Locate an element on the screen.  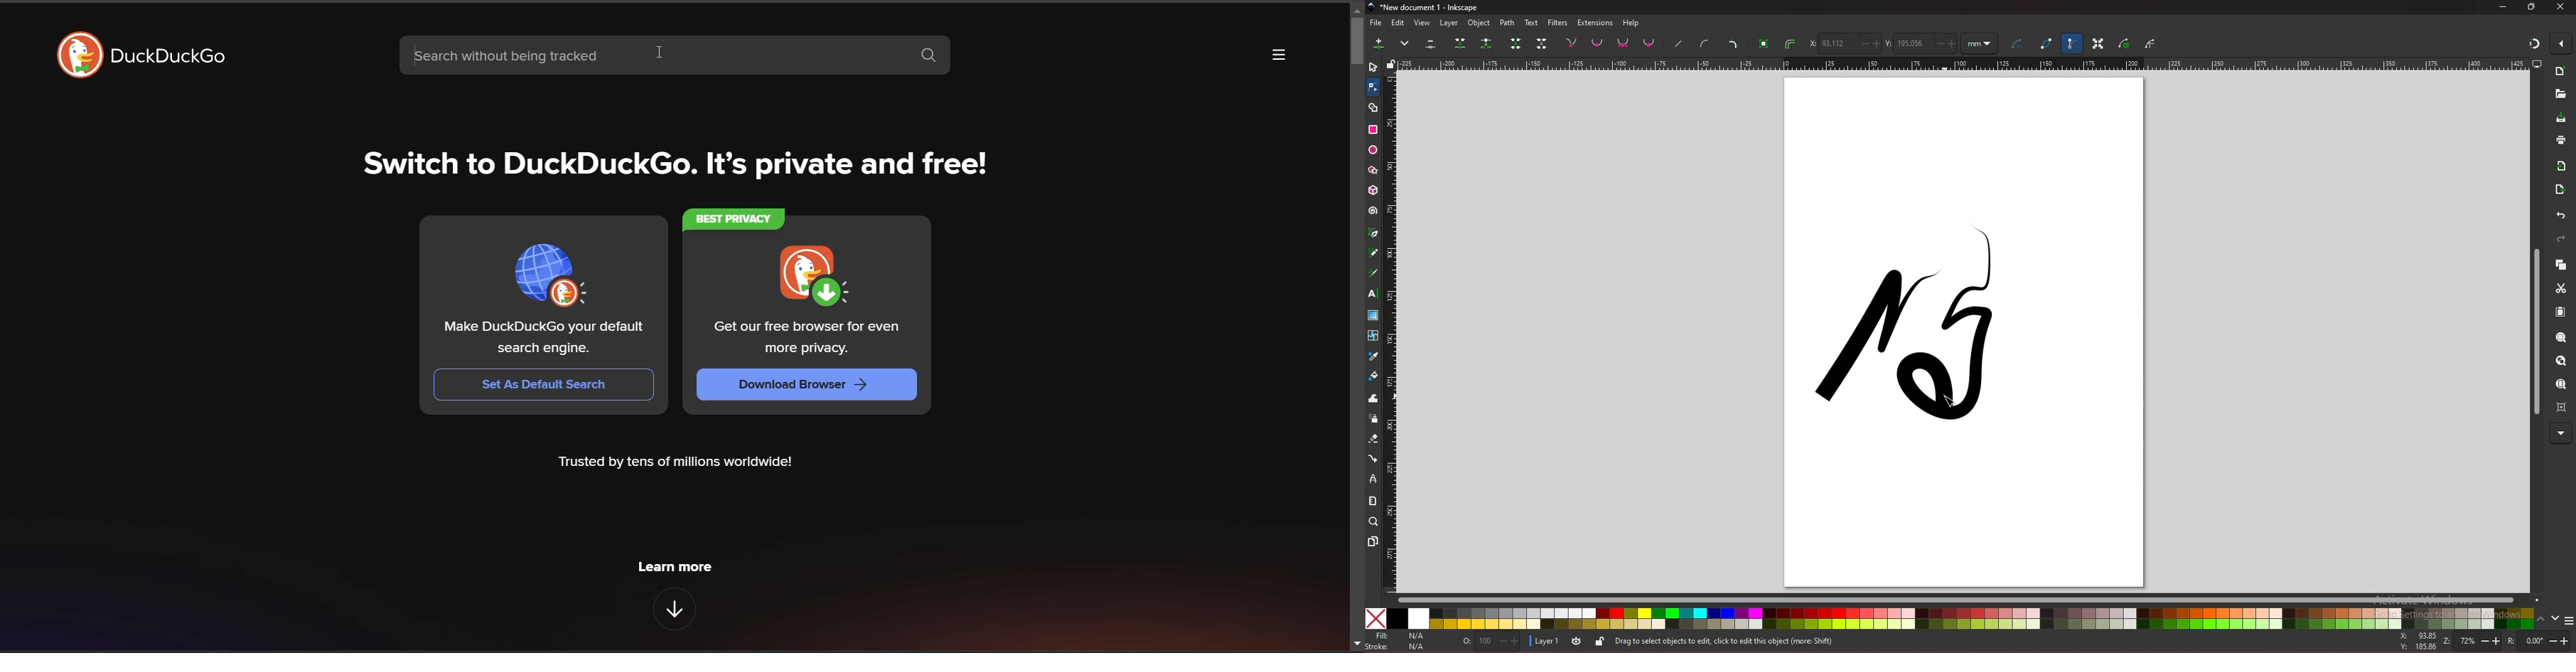
file is located at coordinates (1375, 23).